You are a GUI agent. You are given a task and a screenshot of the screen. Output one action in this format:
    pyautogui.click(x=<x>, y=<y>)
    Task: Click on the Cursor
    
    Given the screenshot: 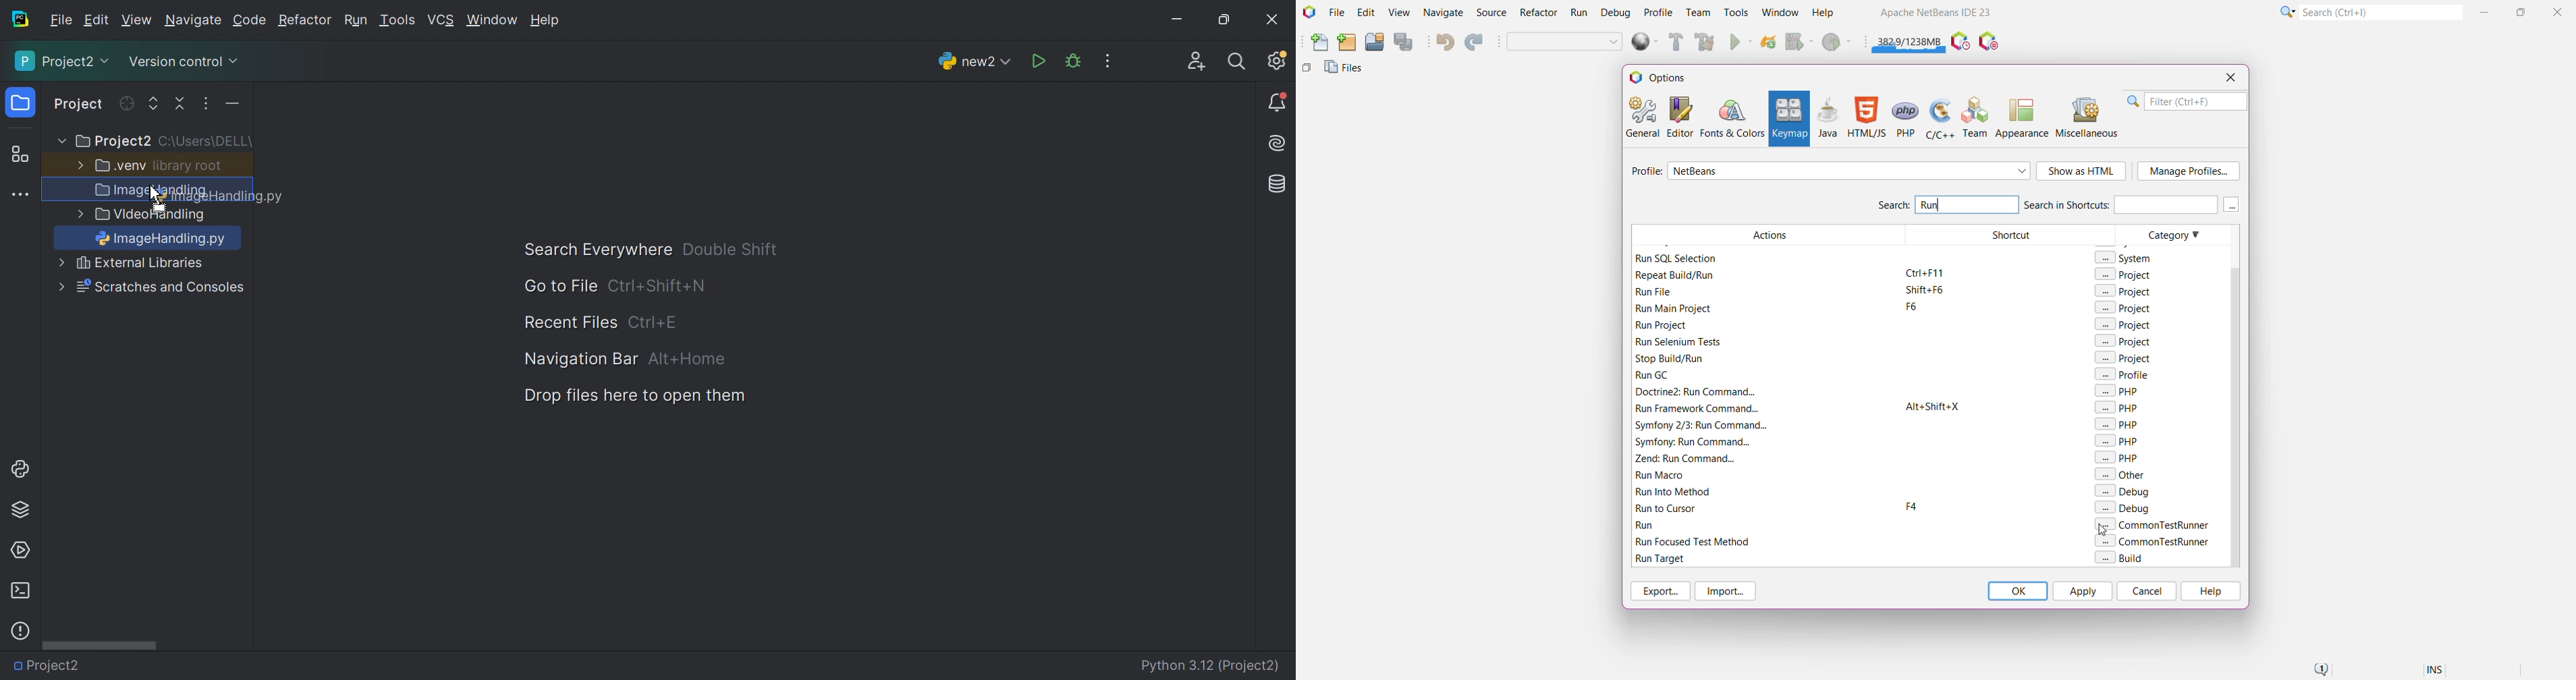 What is the action you would take?
    pyautogui.click(x=152, y=194)
    